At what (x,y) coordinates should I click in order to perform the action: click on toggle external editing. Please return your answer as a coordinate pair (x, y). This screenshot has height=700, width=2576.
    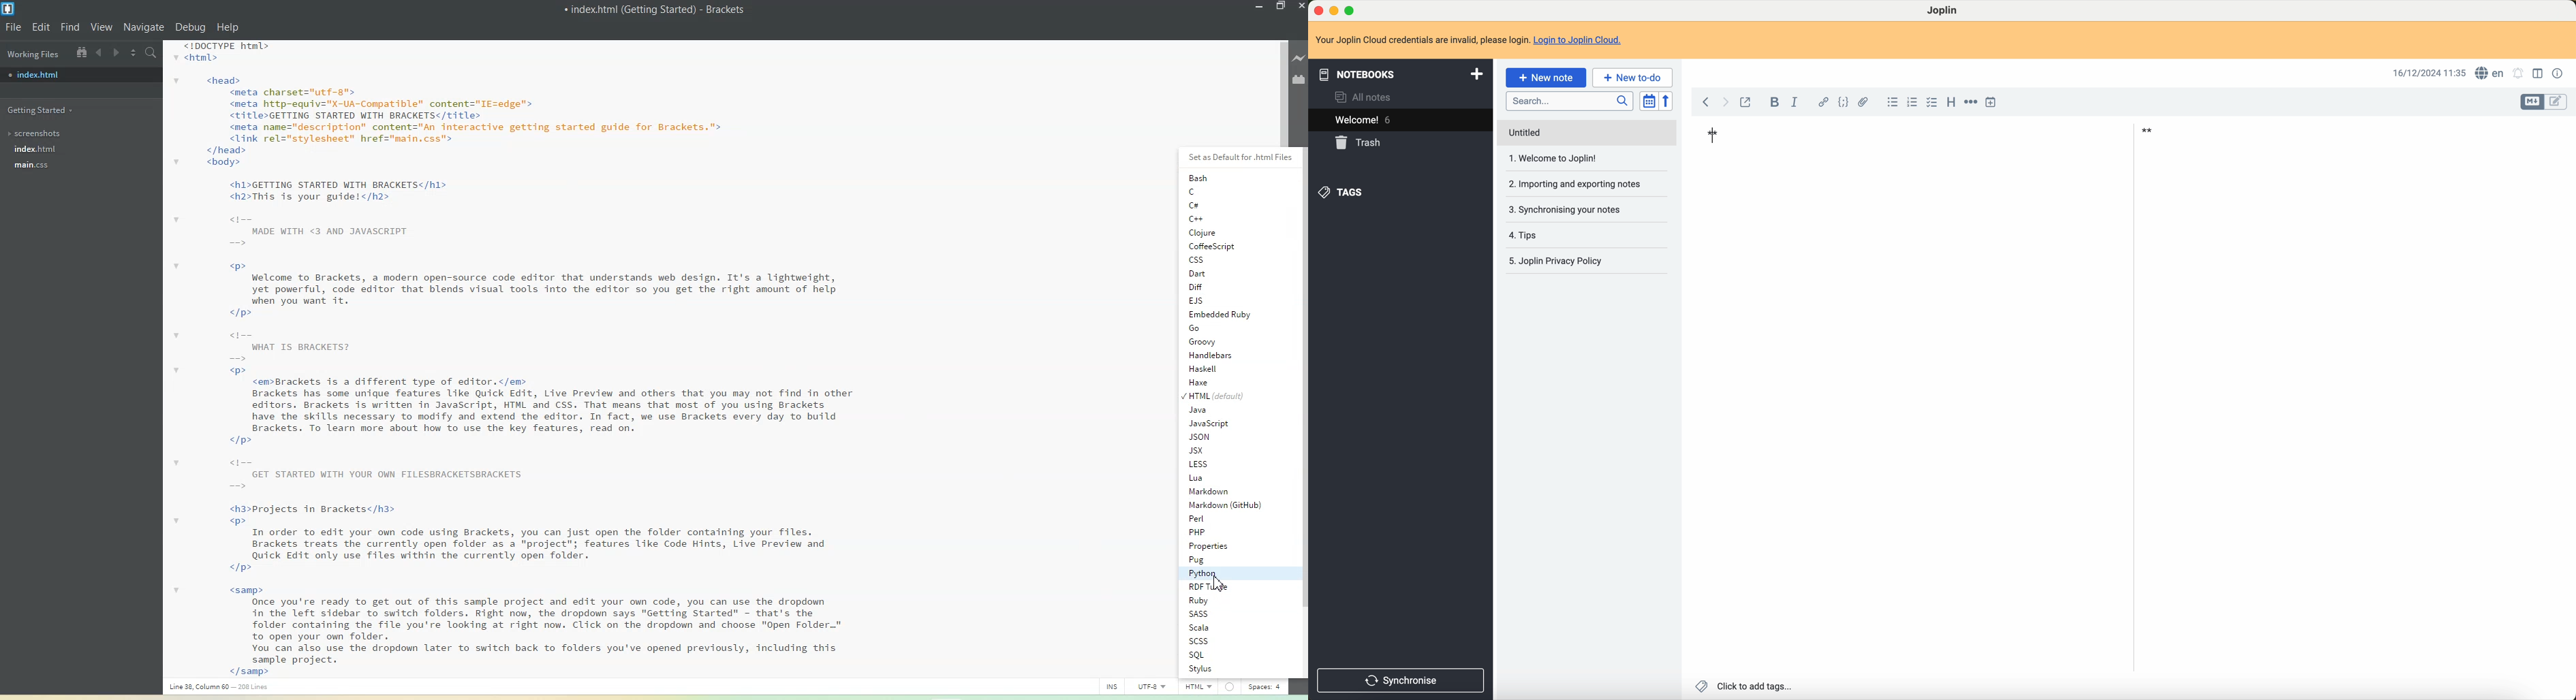
    Looking at the image, I should click on (1748, 103).